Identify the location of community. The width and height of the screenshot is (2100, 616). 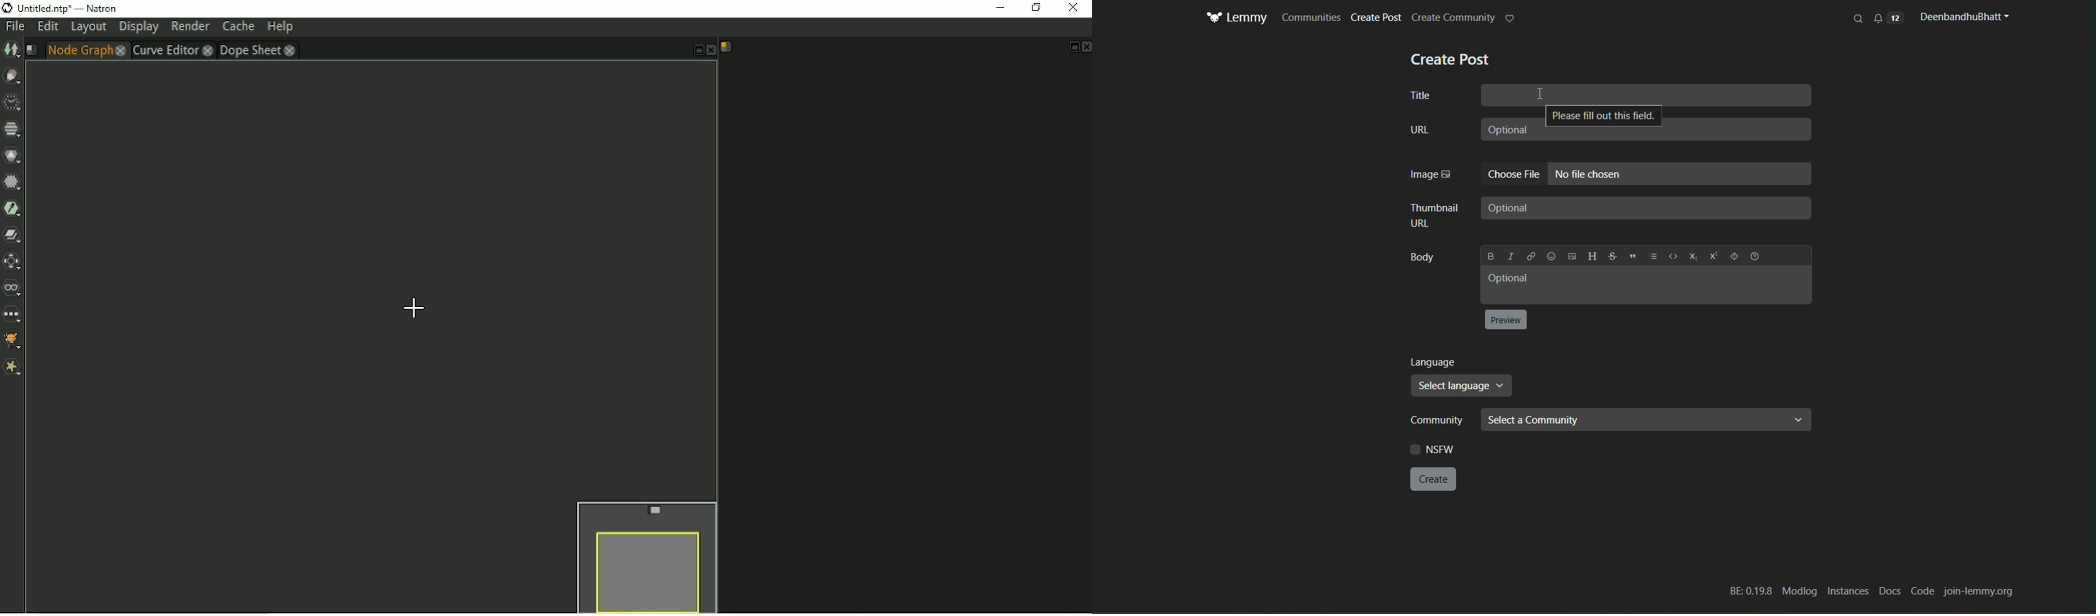
(1439, 421).